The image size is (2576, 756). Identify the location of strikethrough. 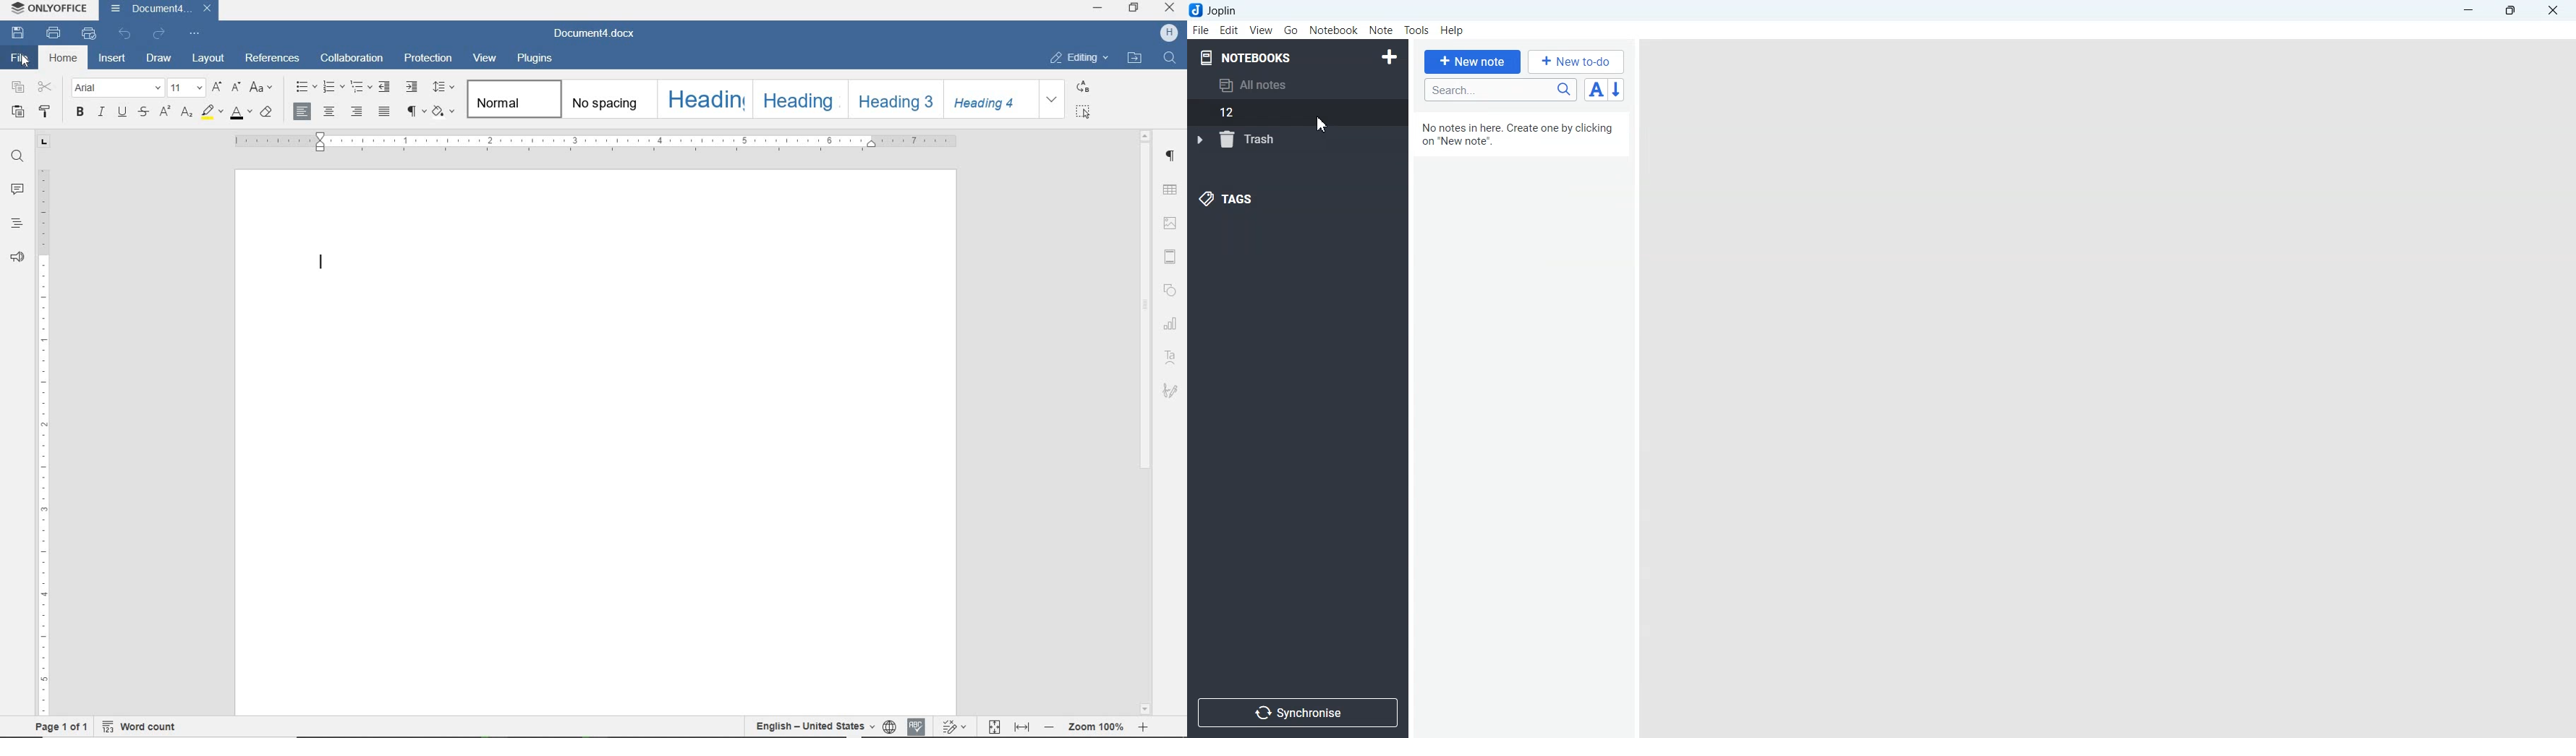
(144, 113).